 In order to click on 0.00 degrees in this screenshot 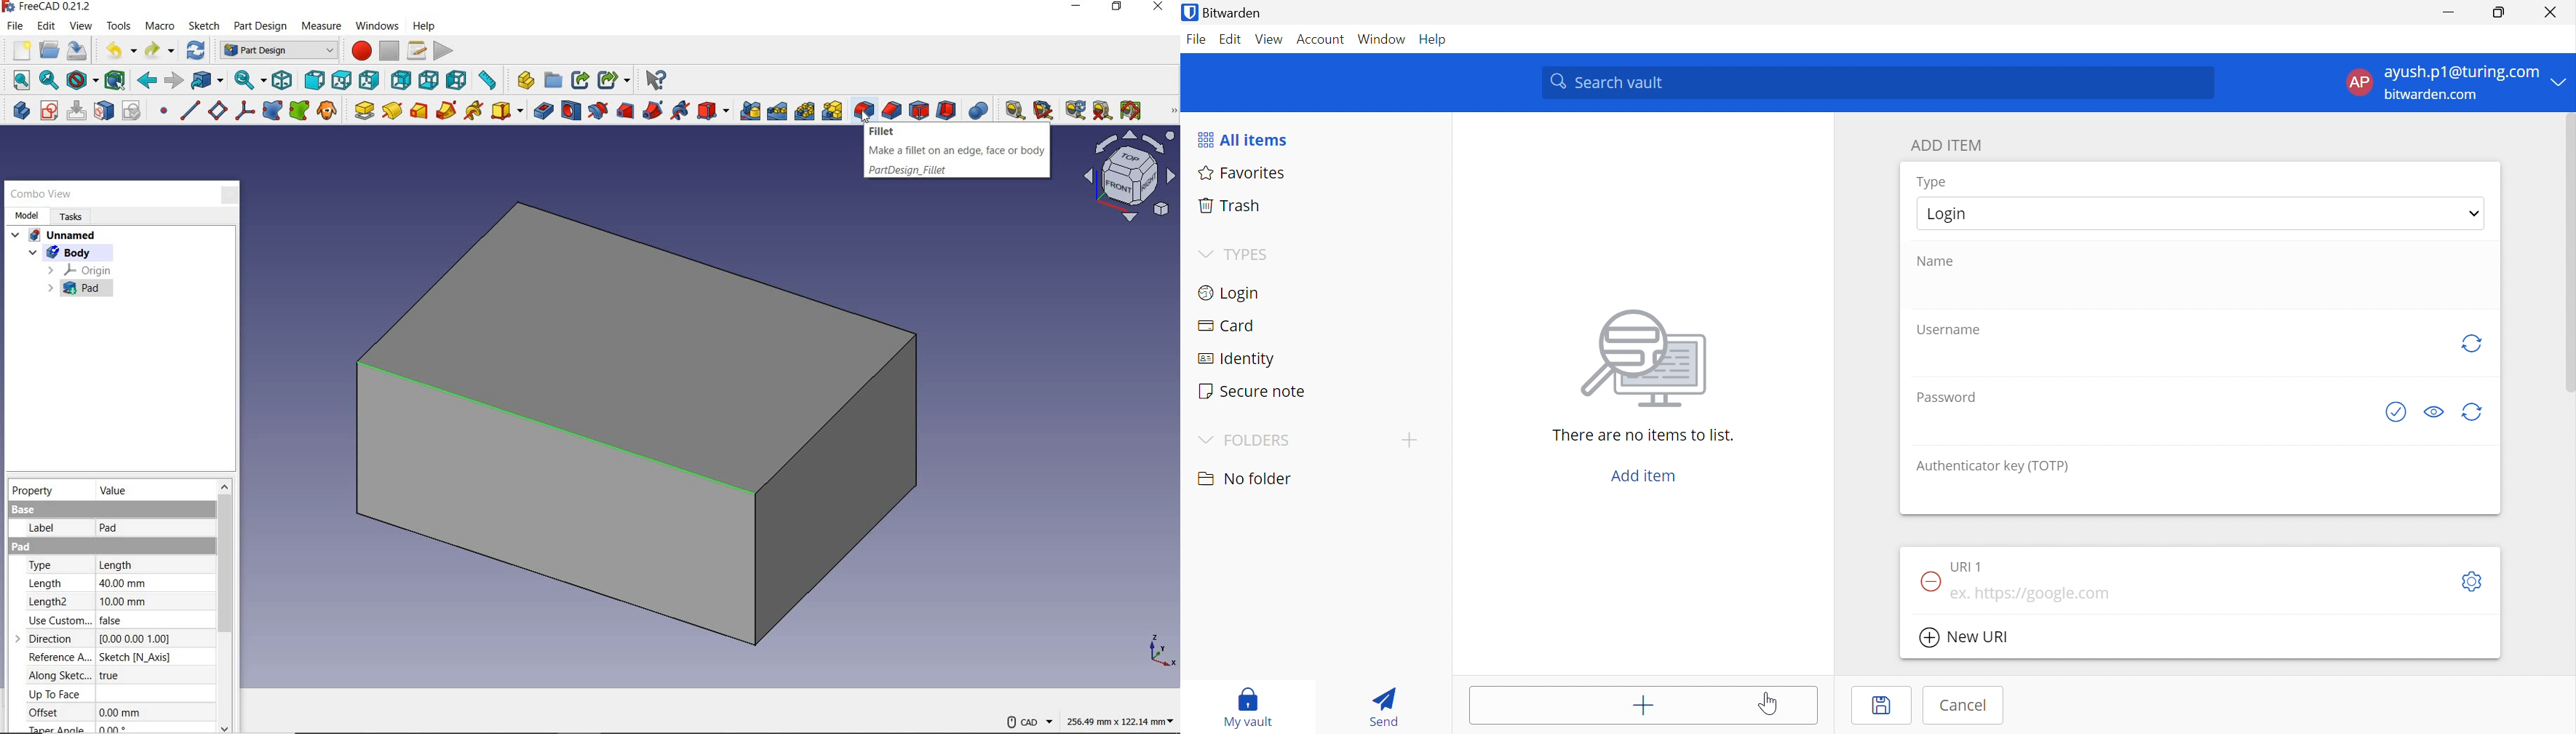, I will do `click(110, 728)`.